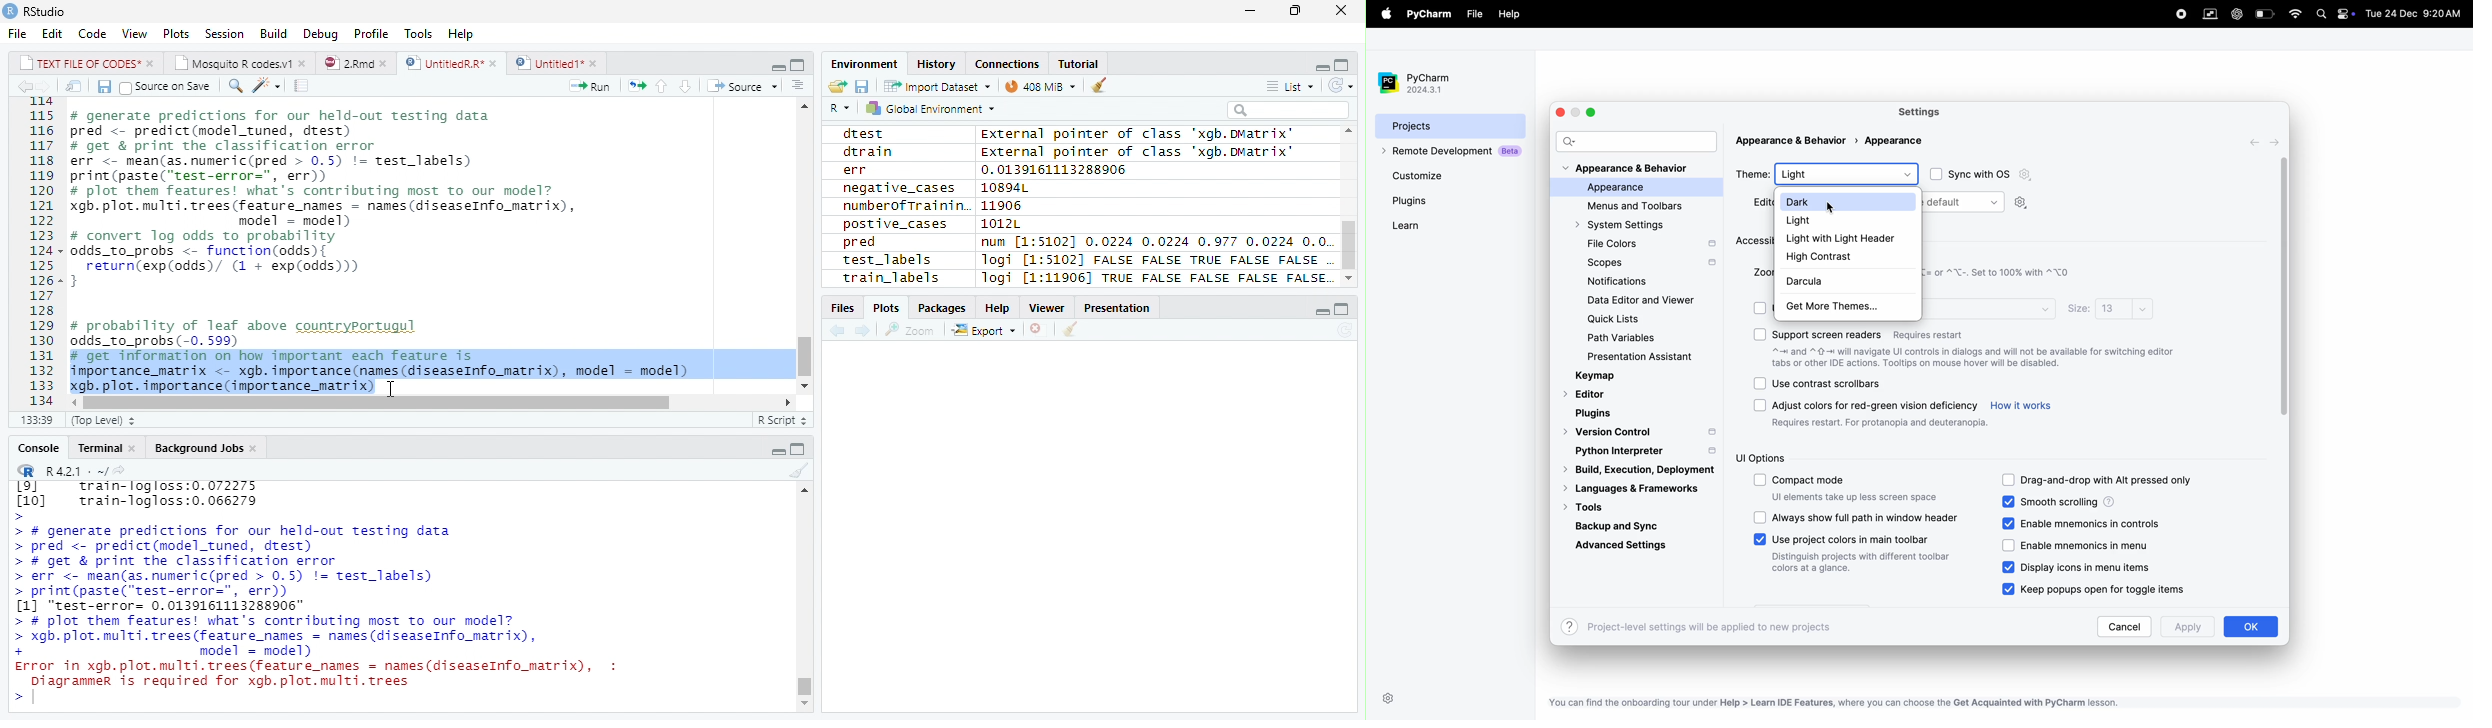 The image size is (2492, 728). What do you see at coordinates (1138, 151) in the screenshot?
I see `External pointer of class "xgb.DMatrix'` at bounding box center [1138, 151].